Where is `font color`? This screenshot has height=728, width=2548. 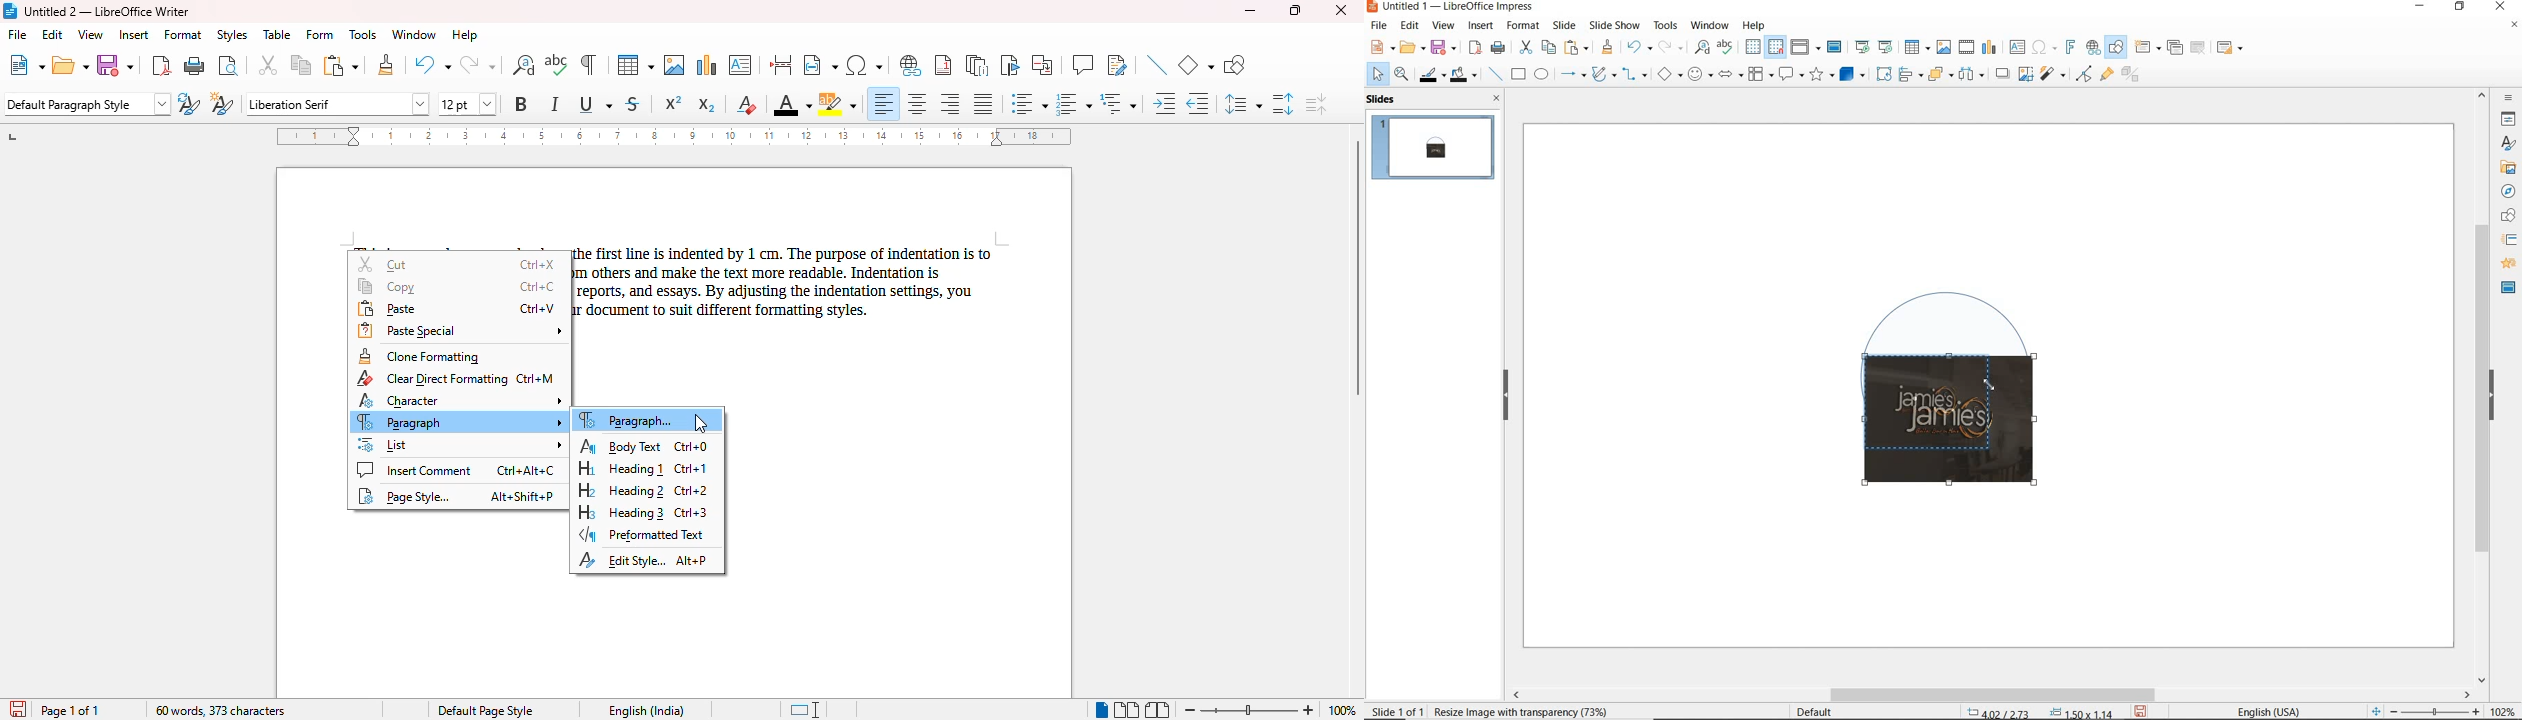 font color is located at coordinates (792, 104).